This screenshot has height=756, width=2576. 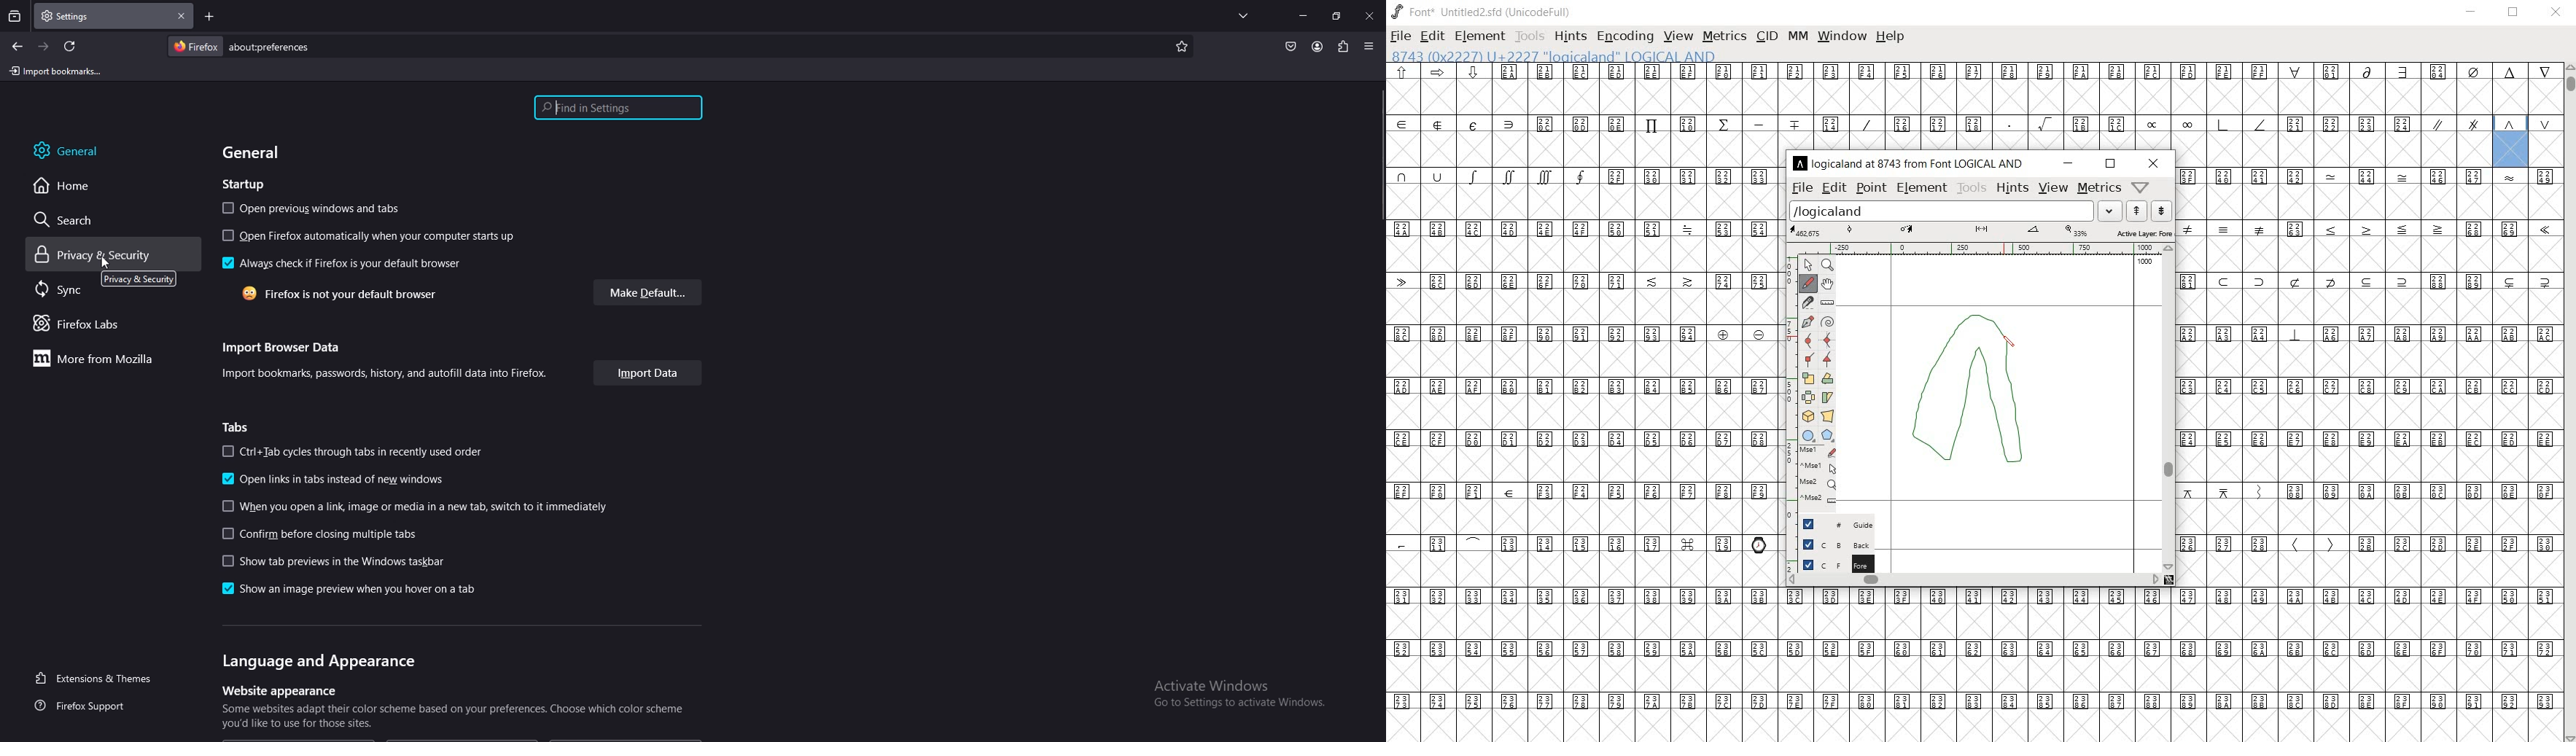 What do you see at coordinates (257, 150) in the screenshot?
I see `general` at bounding box center [257, 150].